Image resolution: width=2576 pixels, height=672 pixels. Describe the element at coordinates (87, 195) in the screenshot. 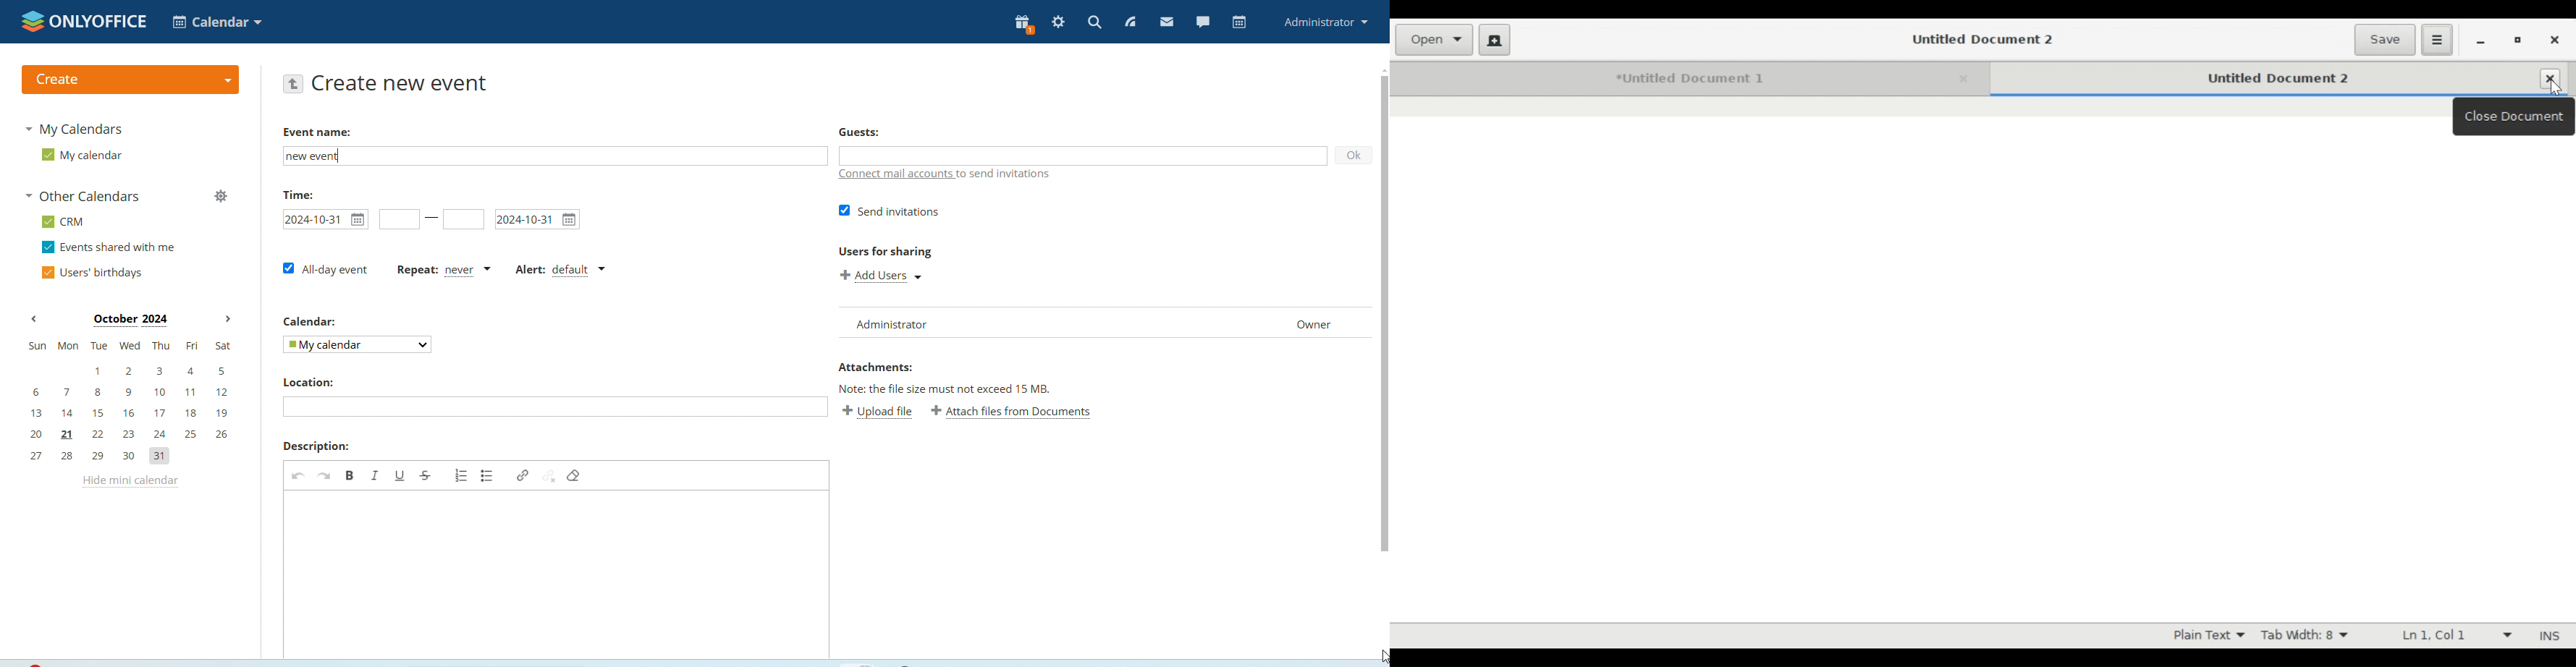

I see `other calendars` at that location.